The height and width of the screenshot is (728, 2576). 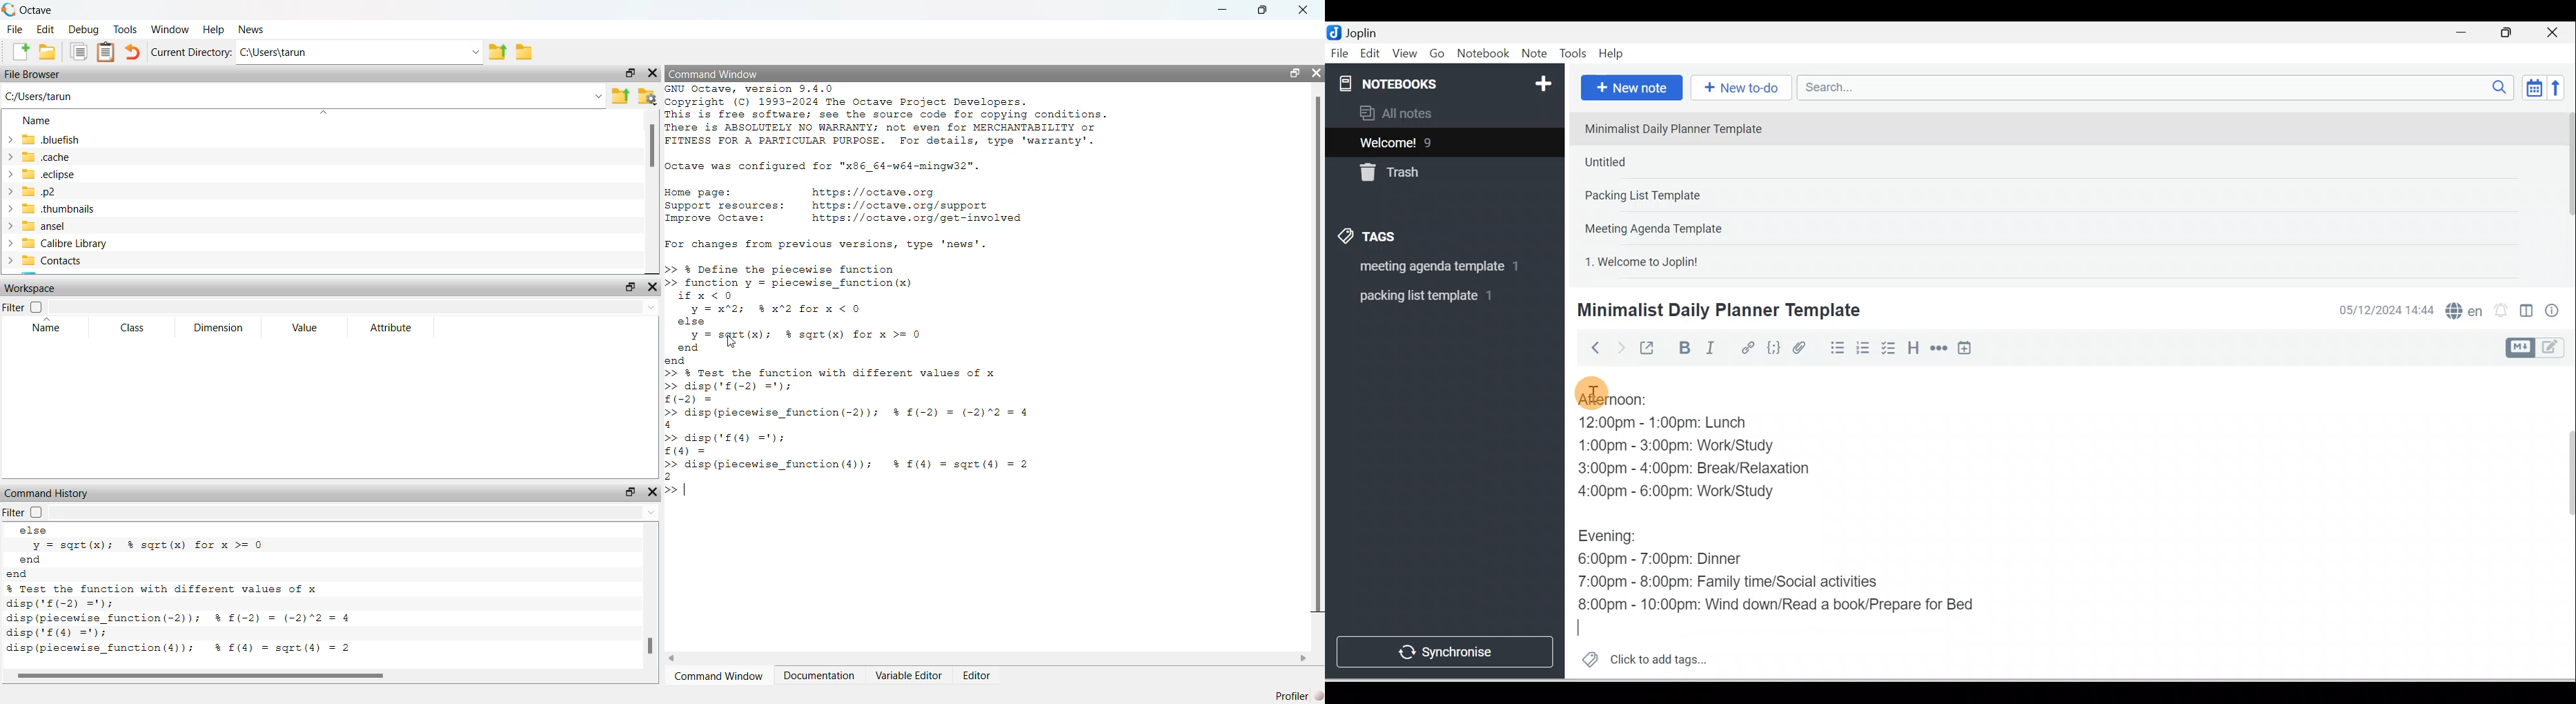 What do you see at coordinates (1774, 349) in the screenshot?
I see `Code` at bounding box center [1774, 349].